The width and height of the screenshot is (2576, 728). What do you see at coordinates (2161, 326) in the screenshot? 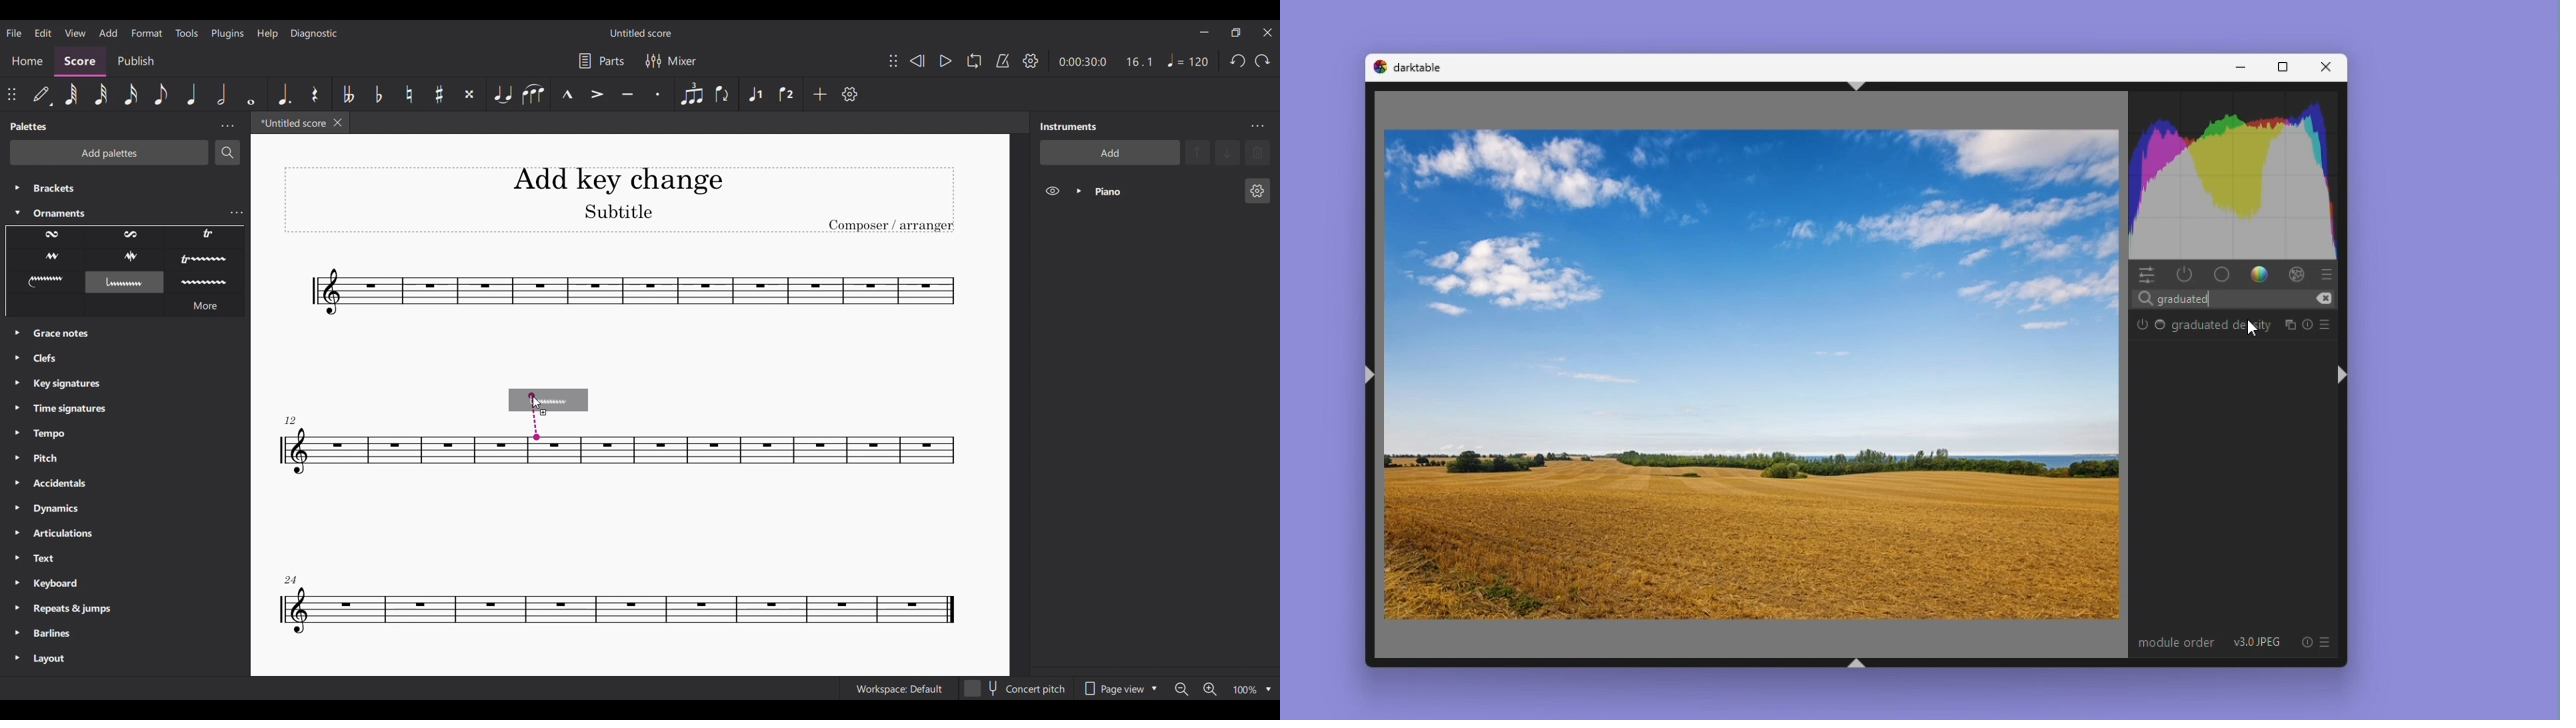
I see `Base` at bounding box center [2161, 326].